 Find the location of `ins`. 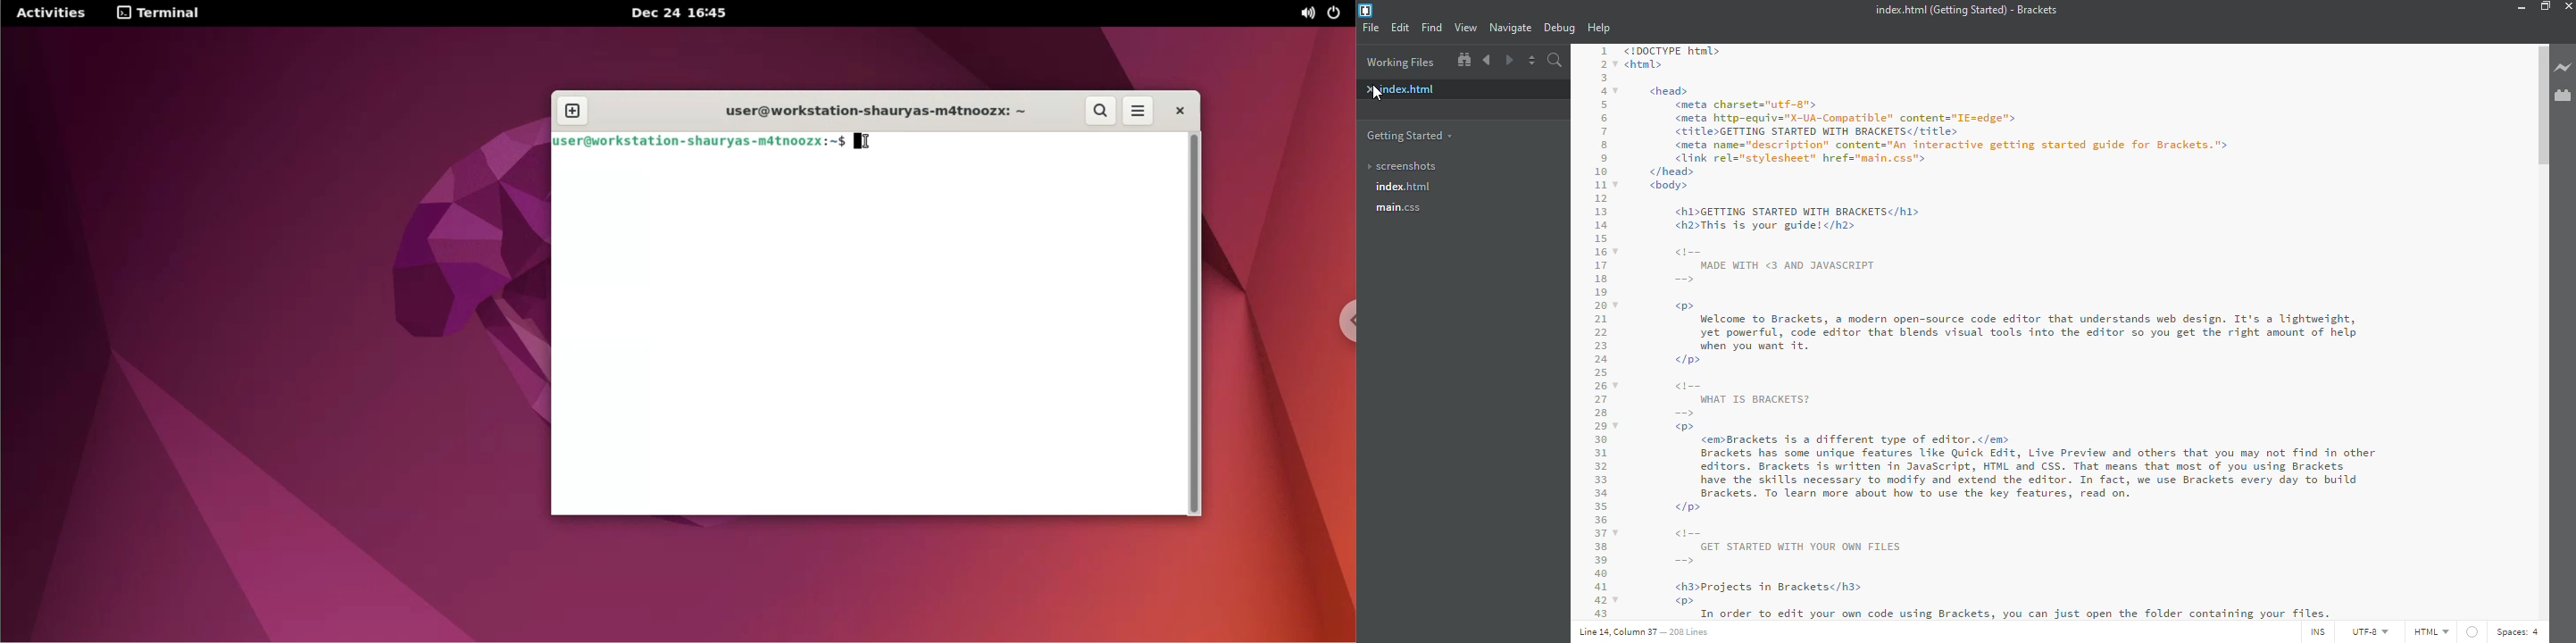

ins is located at coordinates (2316, 631).